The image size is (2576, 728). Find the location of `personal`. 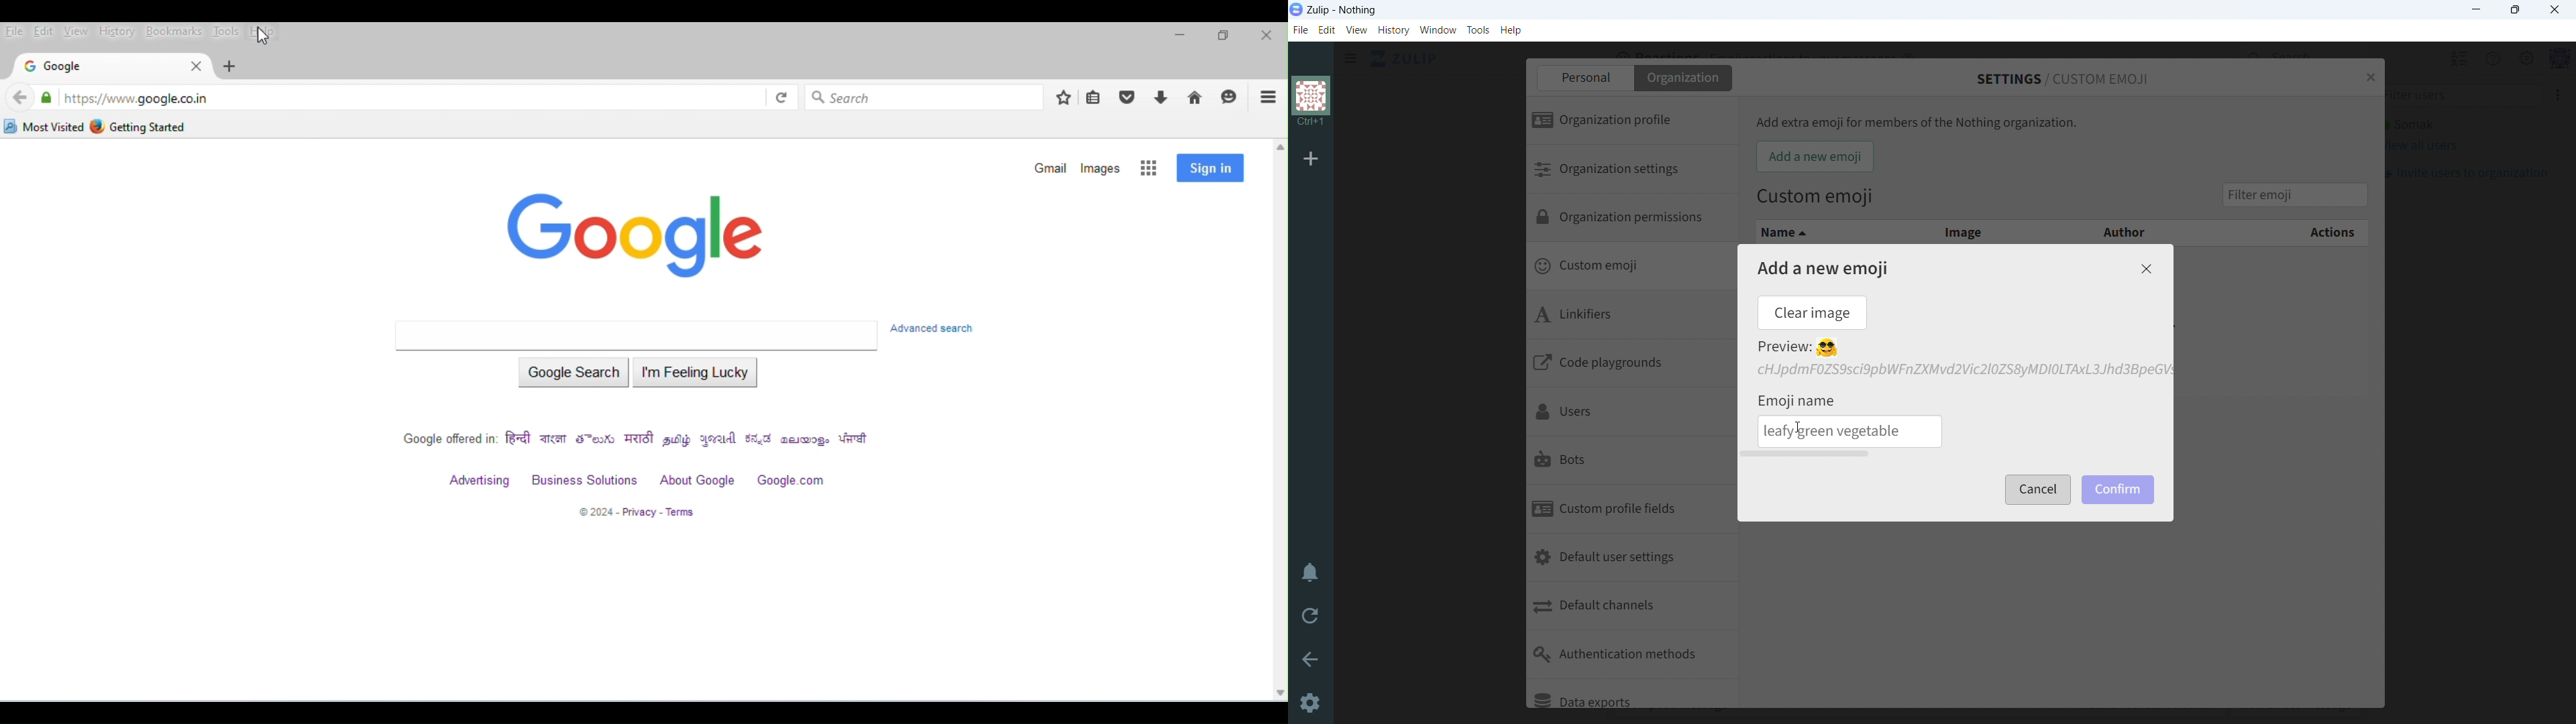

personal is located at coordinates (1584, 78).